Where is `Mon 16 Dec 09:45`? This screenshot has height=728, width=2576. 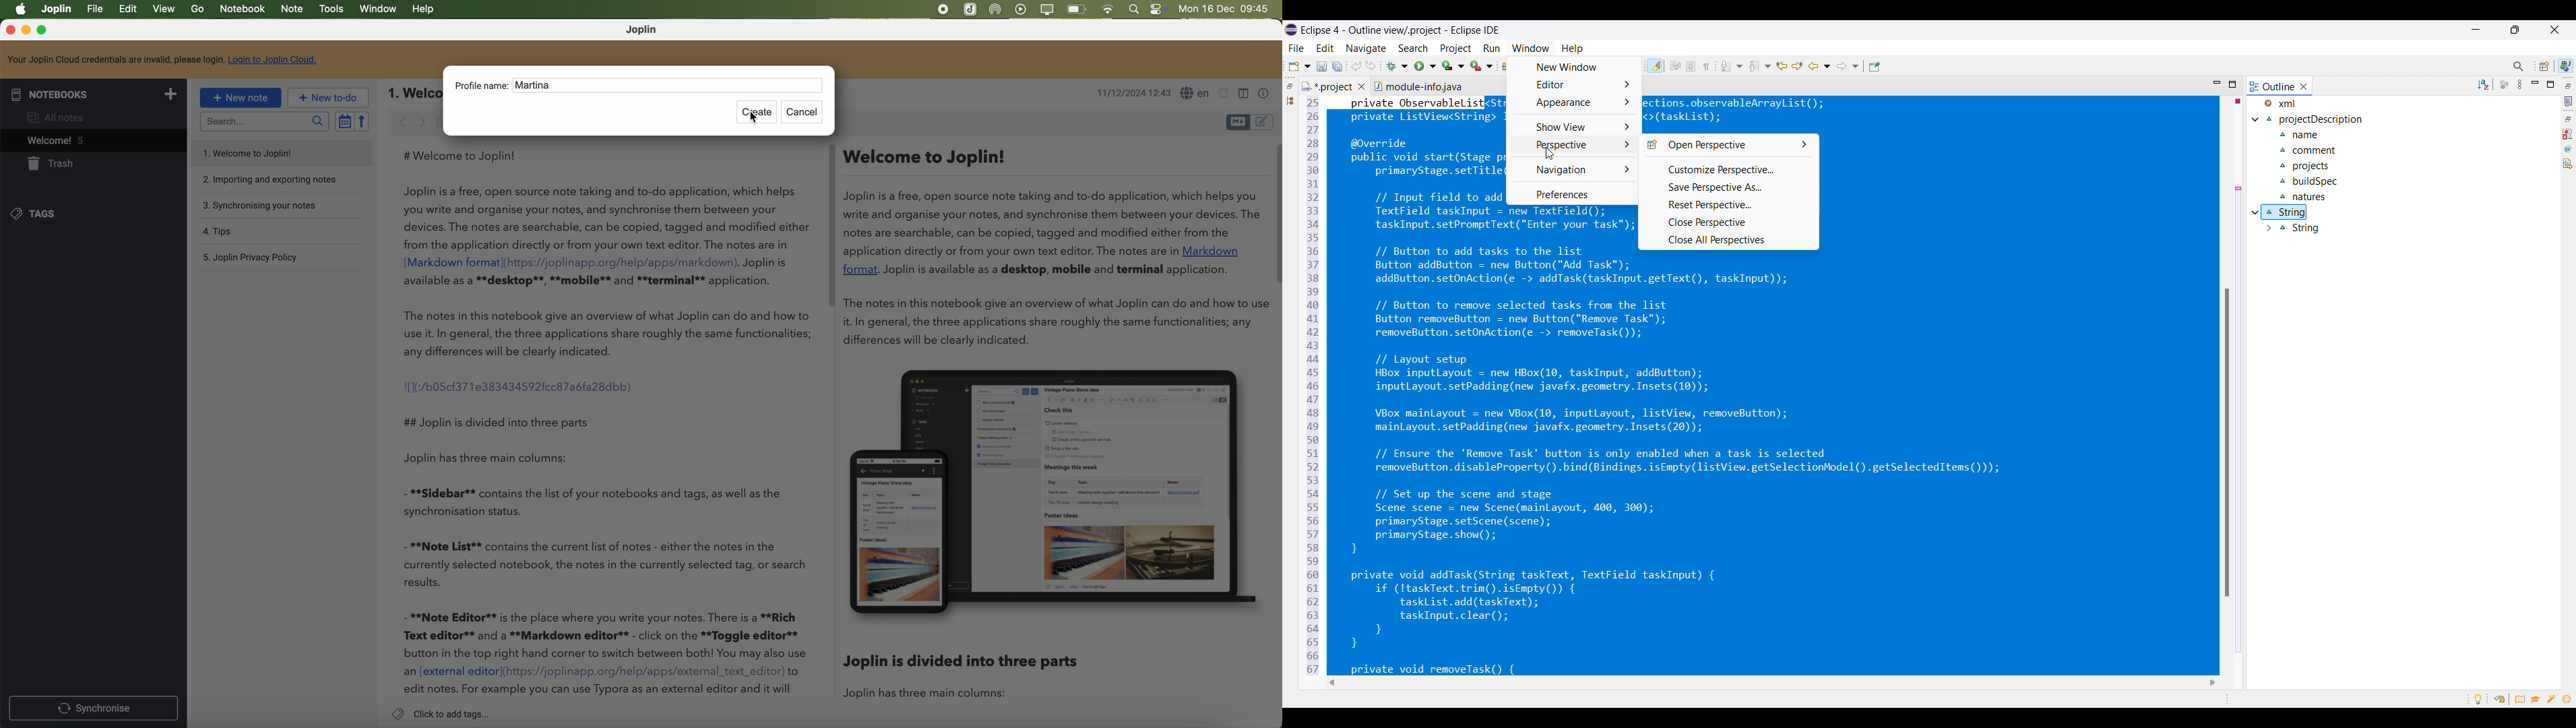 Mon 16 Dec 09:45 is located at coordinates (1226, 10).